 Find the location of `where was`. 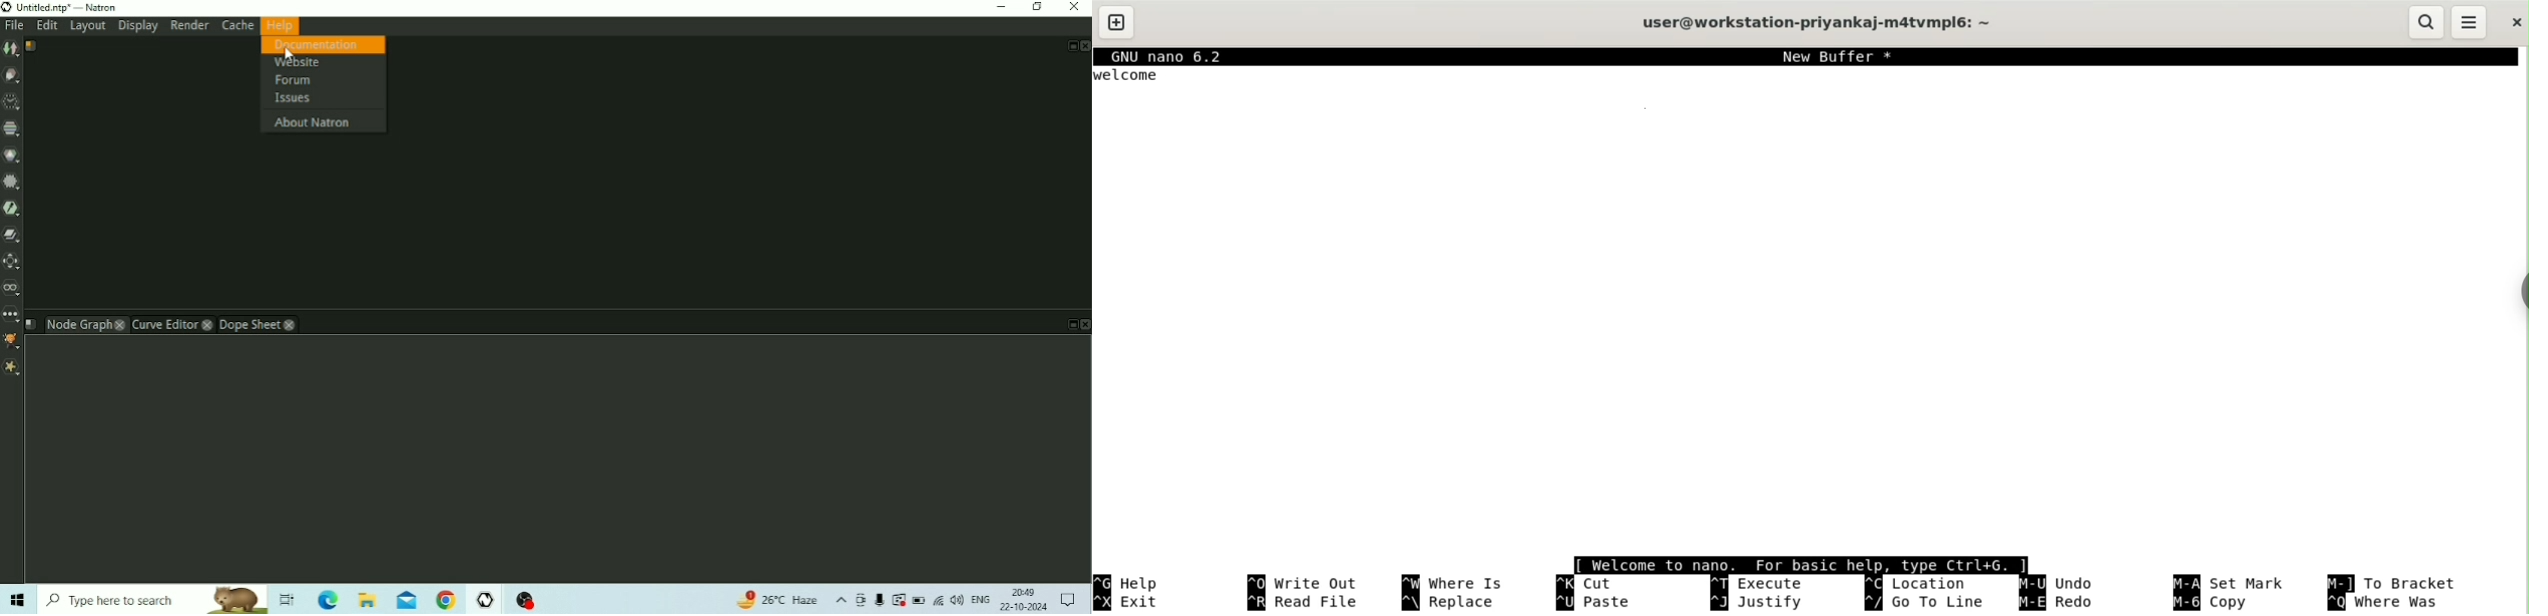

where was is located at coordinates (2392, 602).